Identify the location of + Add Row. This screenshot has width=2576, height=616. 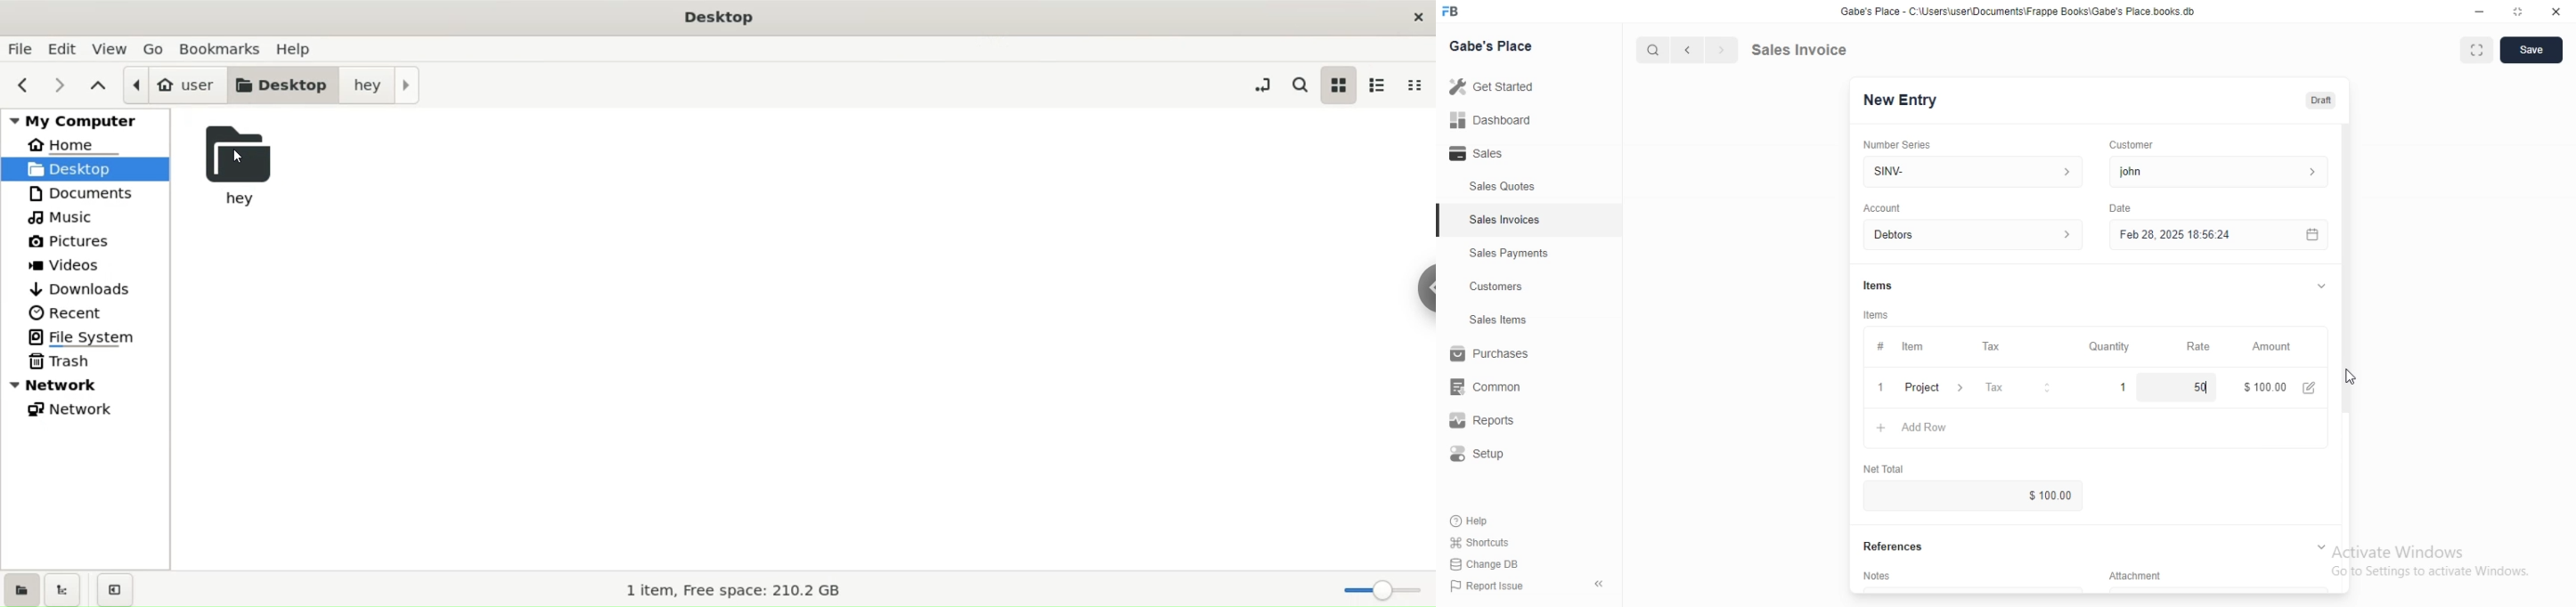
(1922, 429).